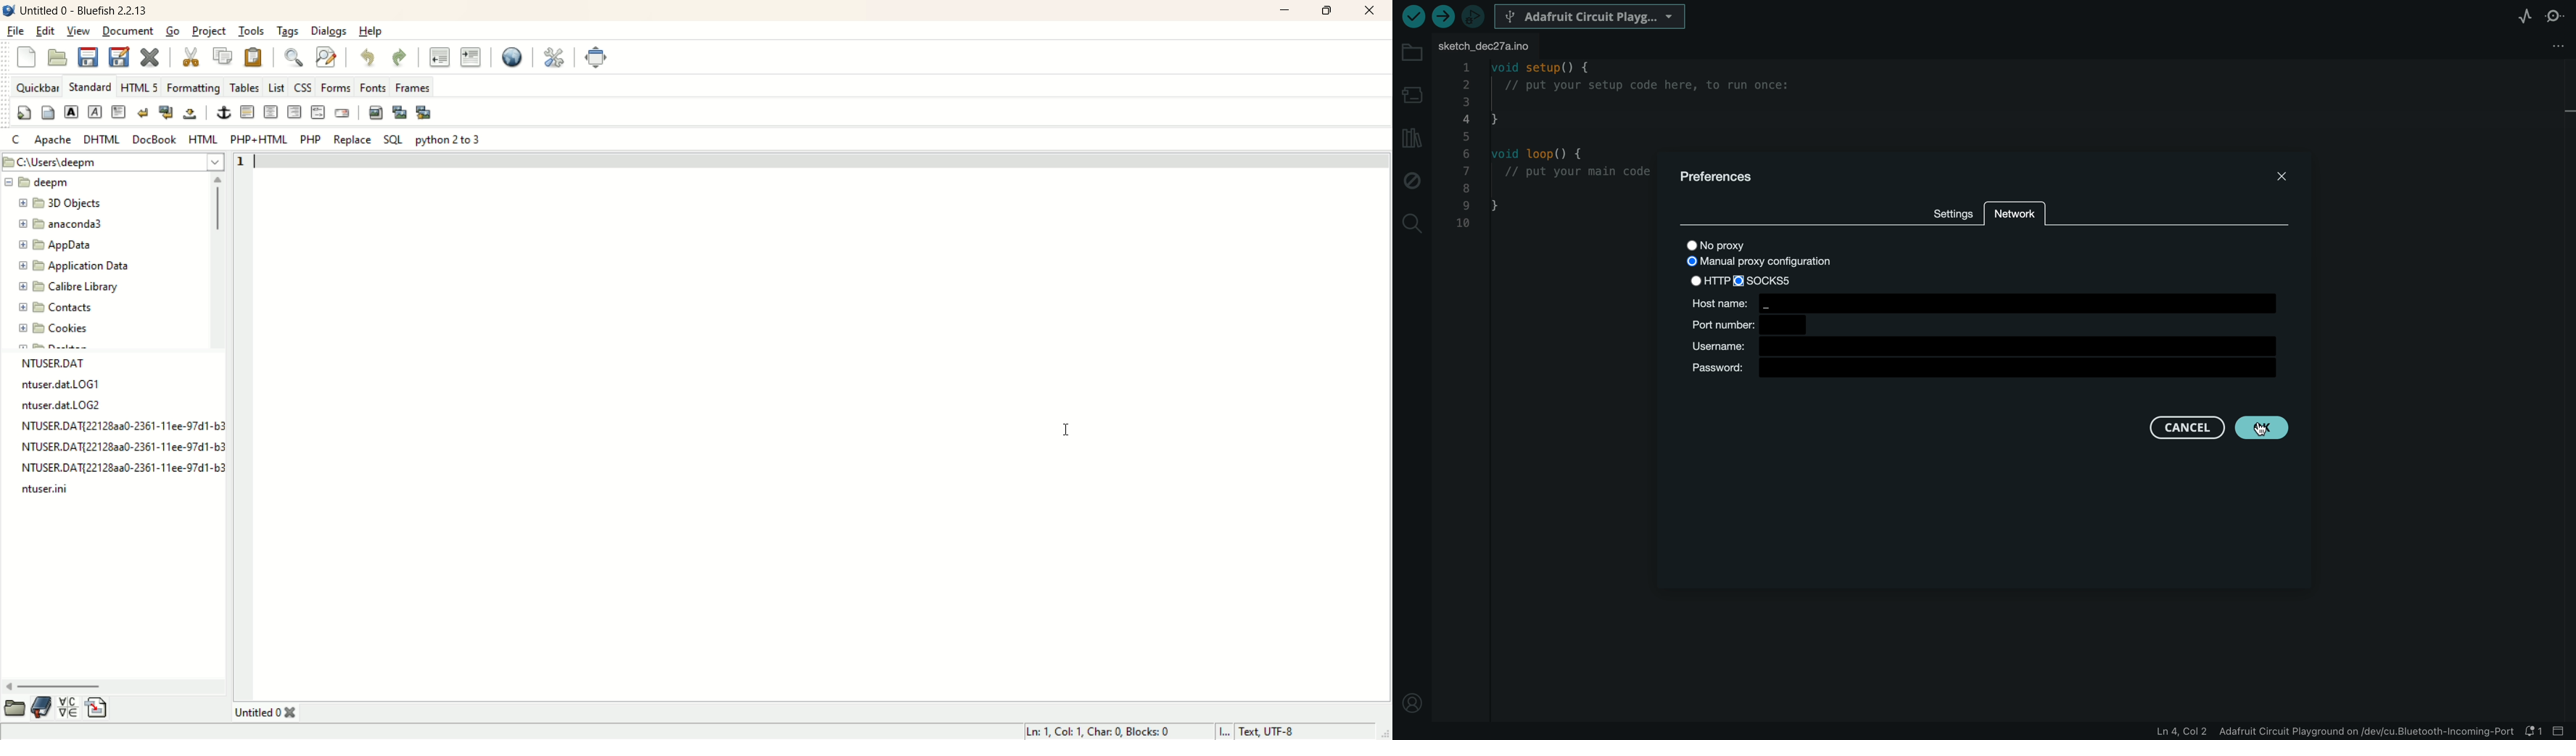 The image size is (2576, 756). I want to click on List, so click(278, 86).